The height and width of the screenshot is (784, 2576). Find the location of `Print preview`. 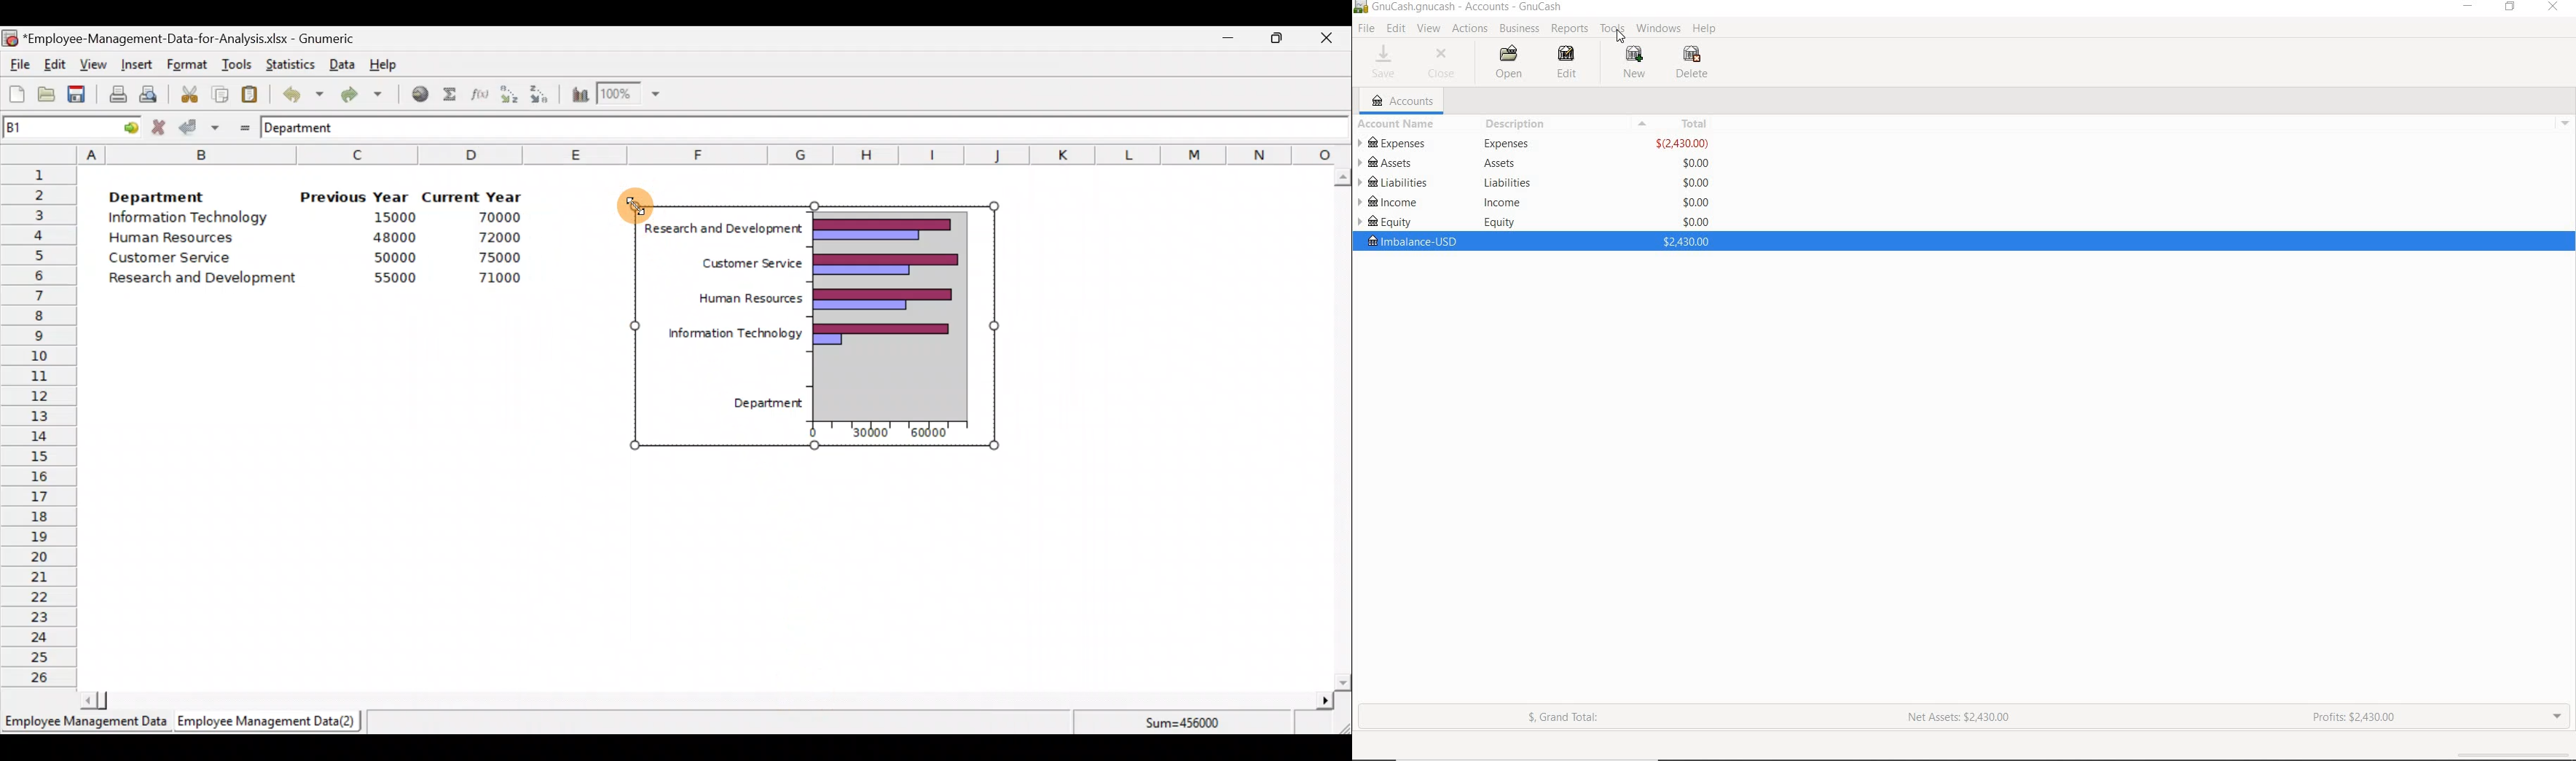

Print preview is located at coordinates (148, 92).